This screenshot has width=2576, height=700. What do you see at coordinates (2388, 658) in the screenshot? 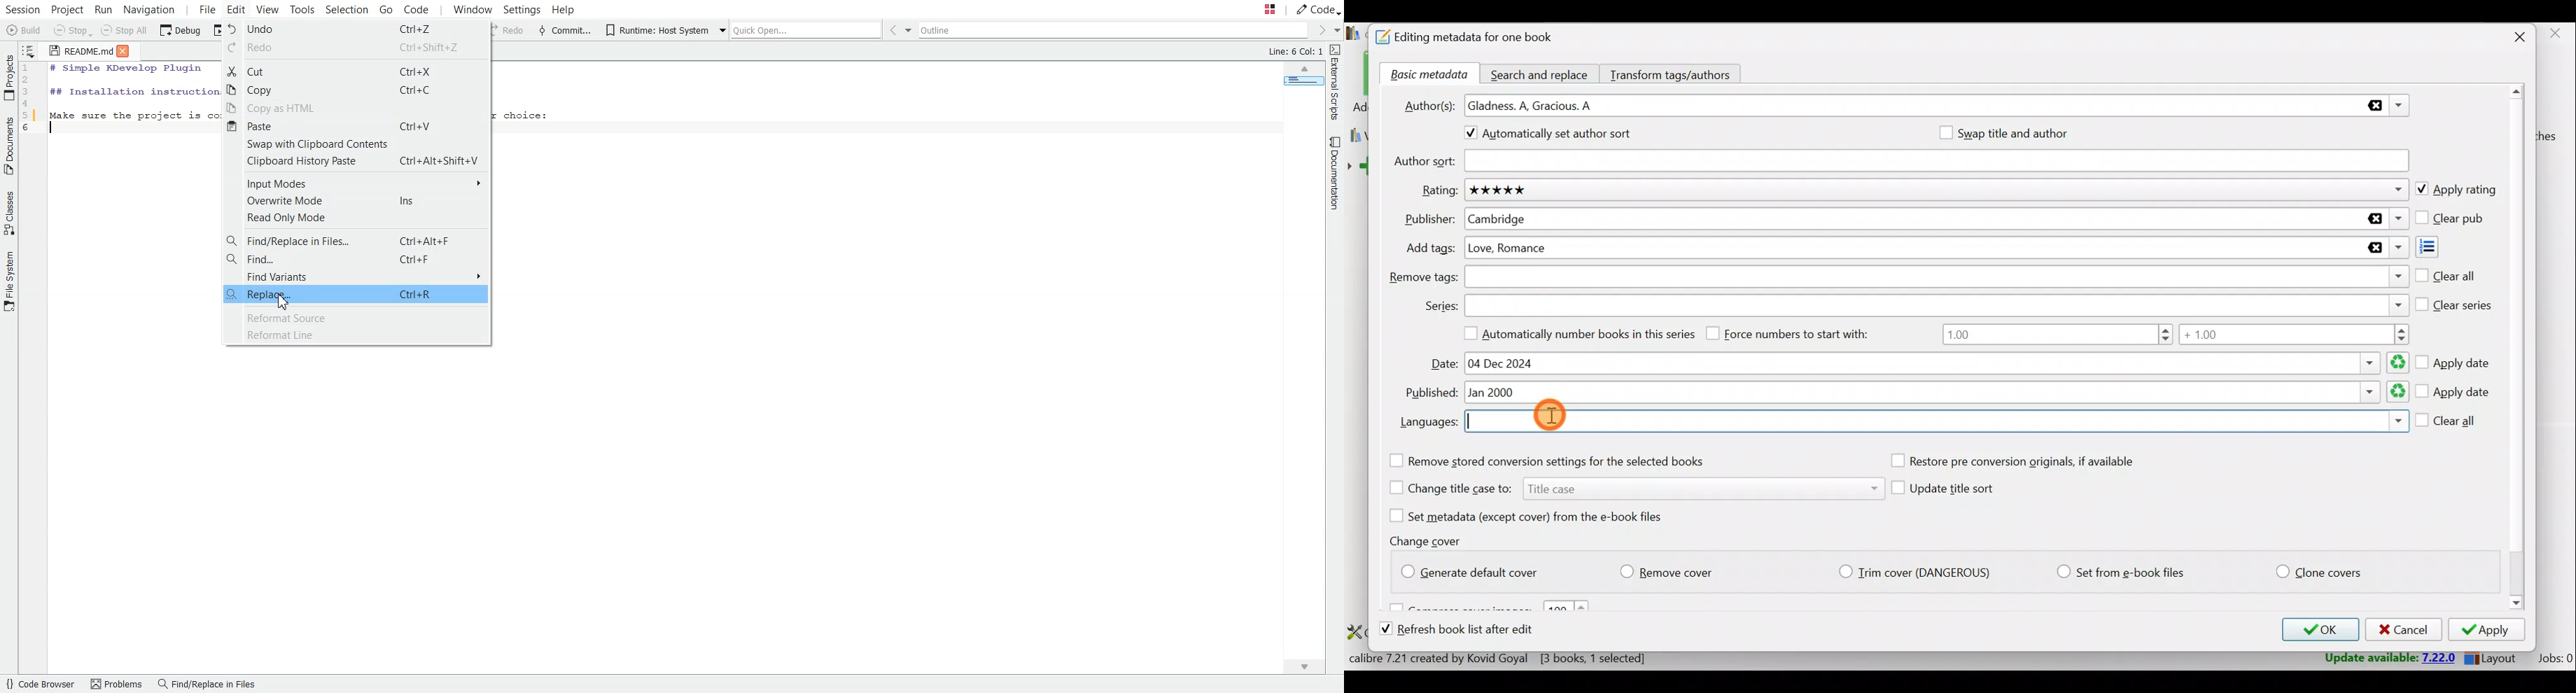
I see `Update` at bounding box center [2388, 658].